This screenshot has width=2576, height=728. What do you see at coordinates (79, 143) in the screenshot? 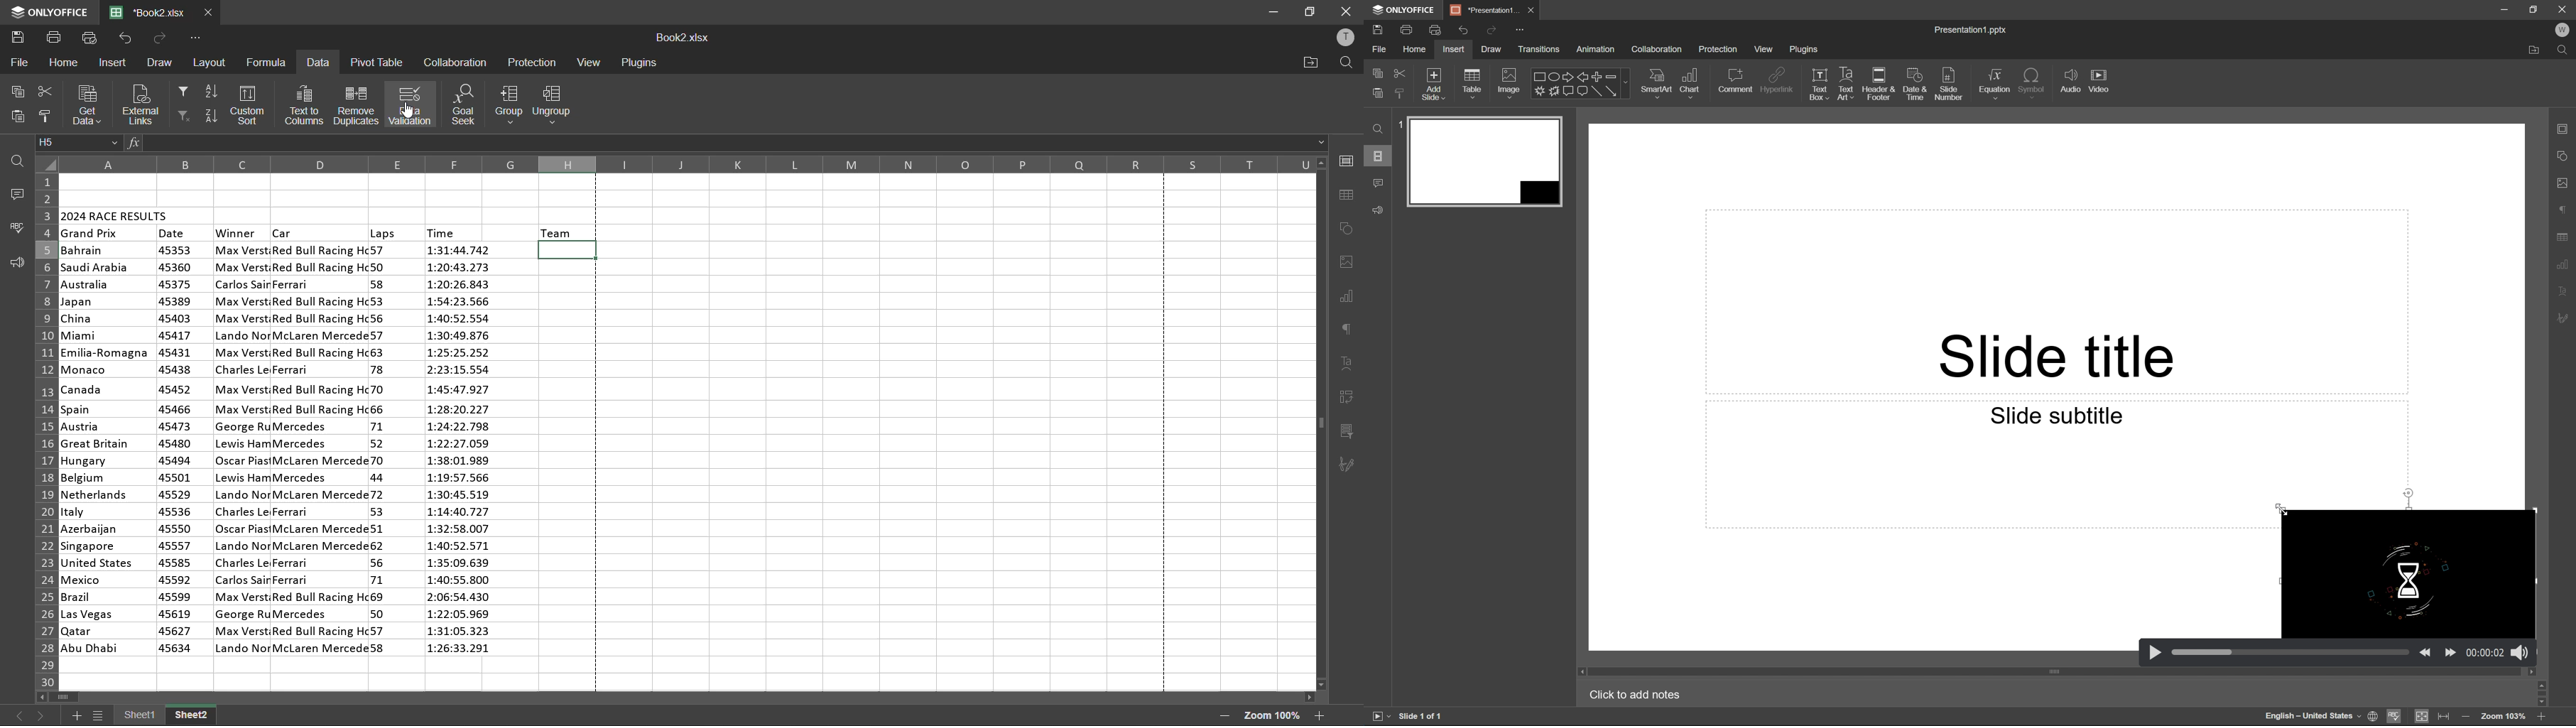
I see `cell address` at bounding box center [79, 143].